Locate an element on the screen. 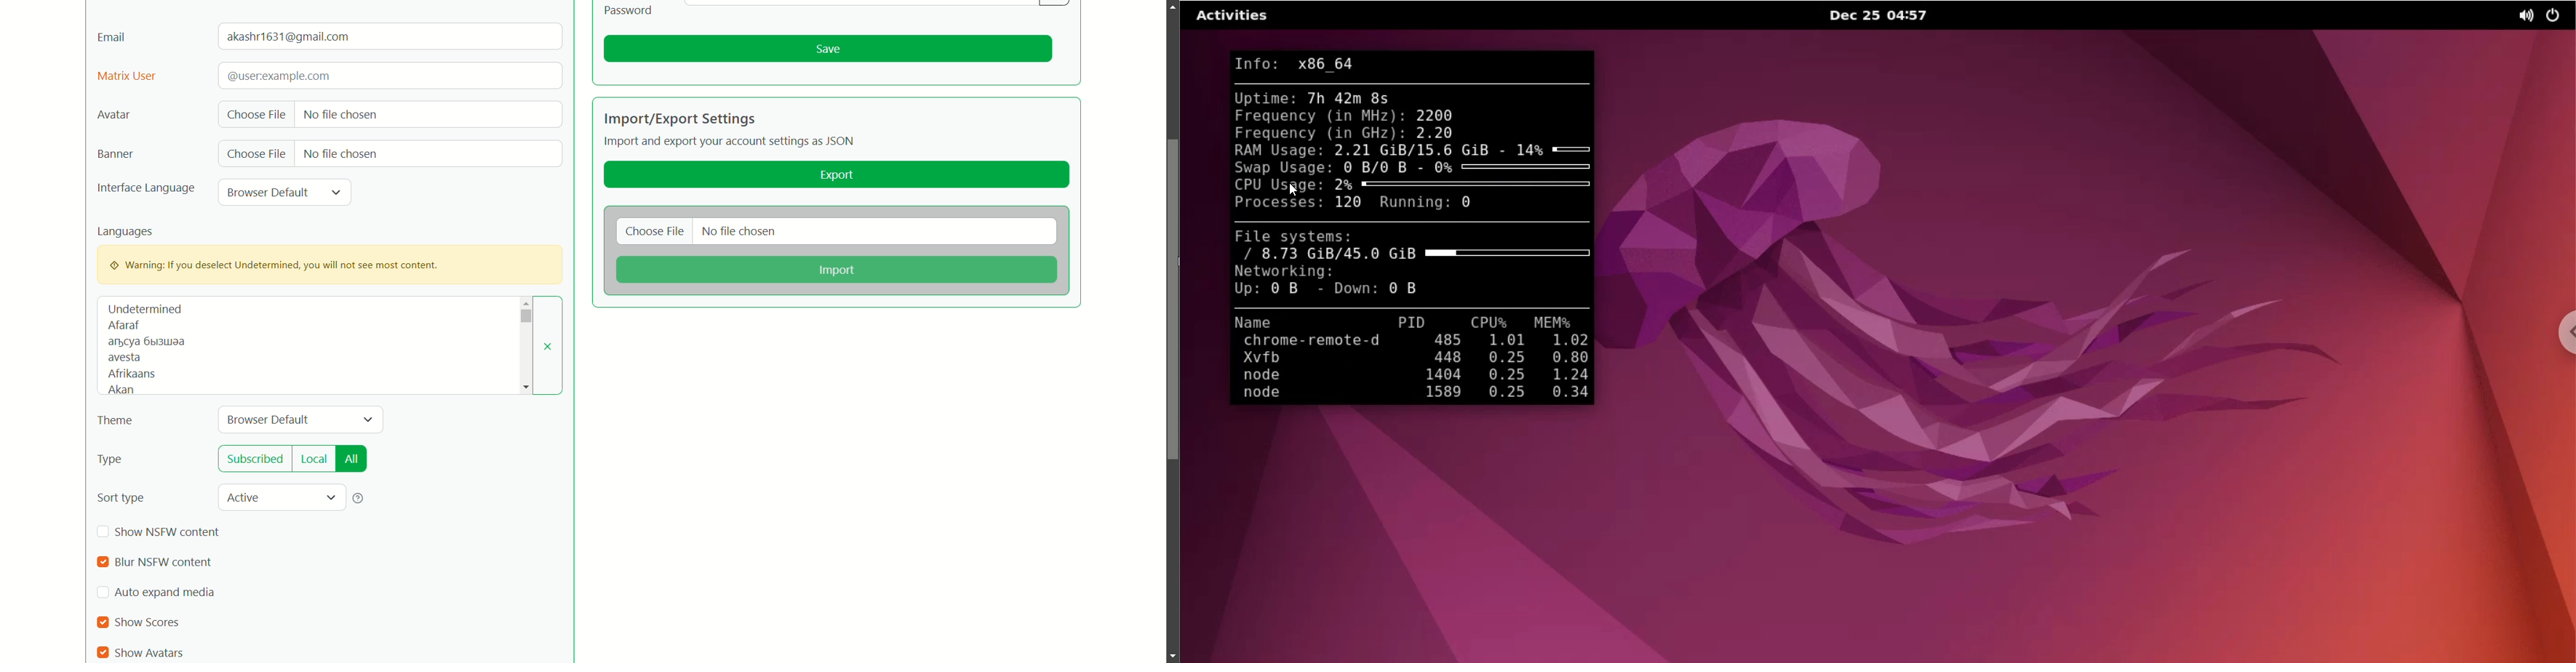 Image resolution: width=2576 pixels, height=672 pixels. checkbox is located at coordinates (102, 653).